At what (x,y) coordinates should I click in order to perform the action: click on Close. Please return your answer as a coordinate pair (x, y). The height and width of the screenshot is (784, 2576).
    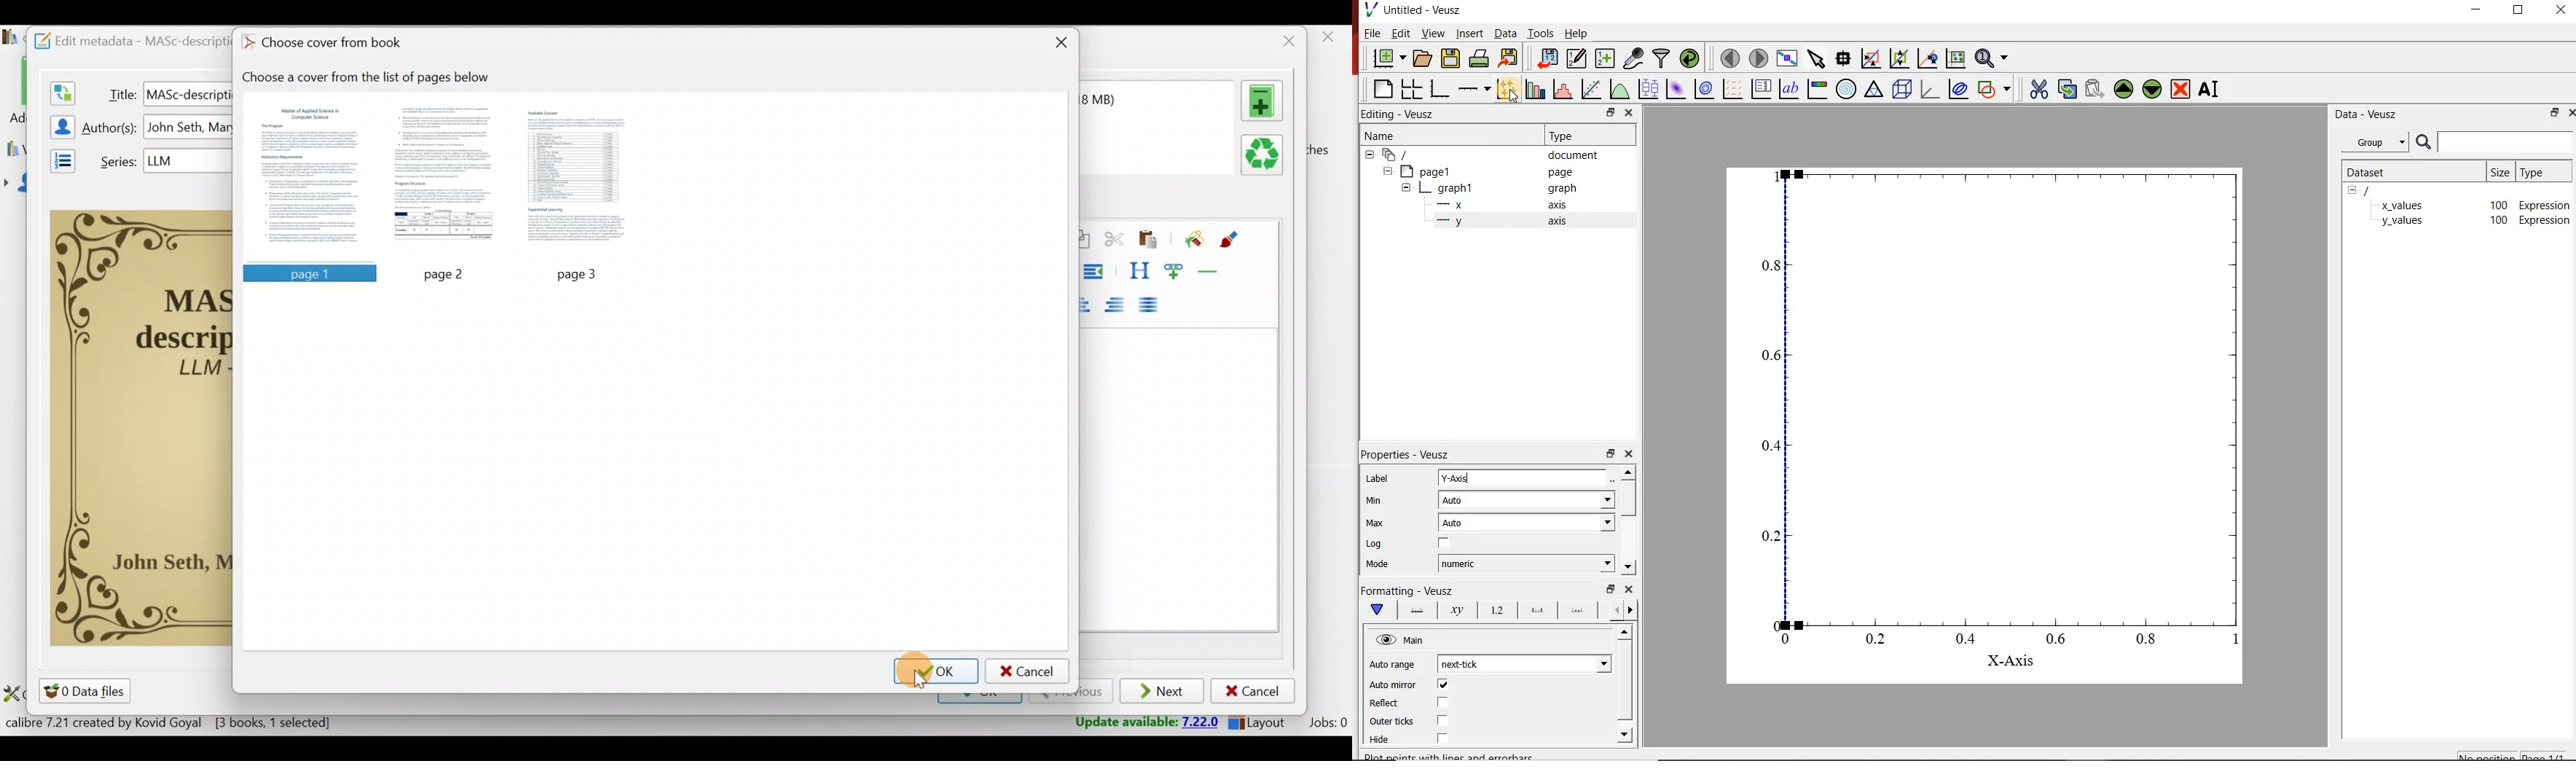
    Looking at the image, I should click on (1285, 41).